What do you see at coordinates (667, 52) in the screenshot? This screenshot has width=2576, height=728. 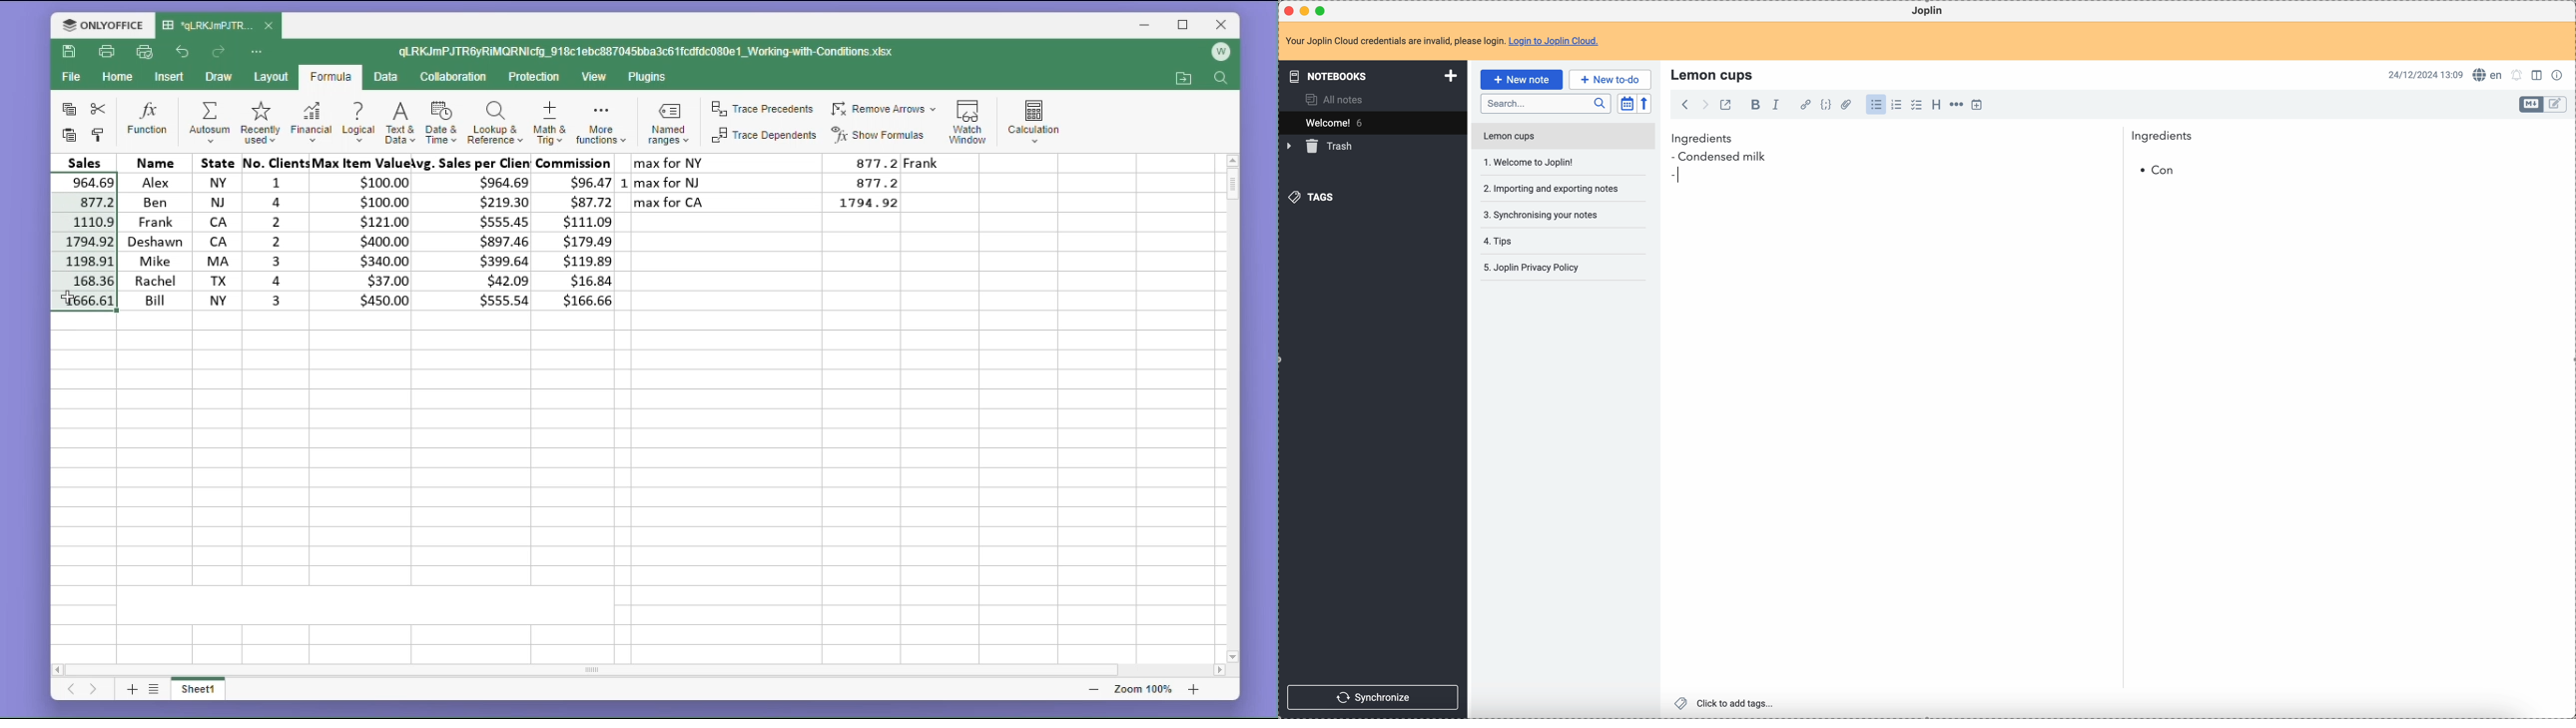 I see `ql.RKJmPJTRiMQRNlclg_918c1ebc887045bba3c61fcdfdc080e1_Working-with-Conditions.xlsx` at bounding box center [667, 52].